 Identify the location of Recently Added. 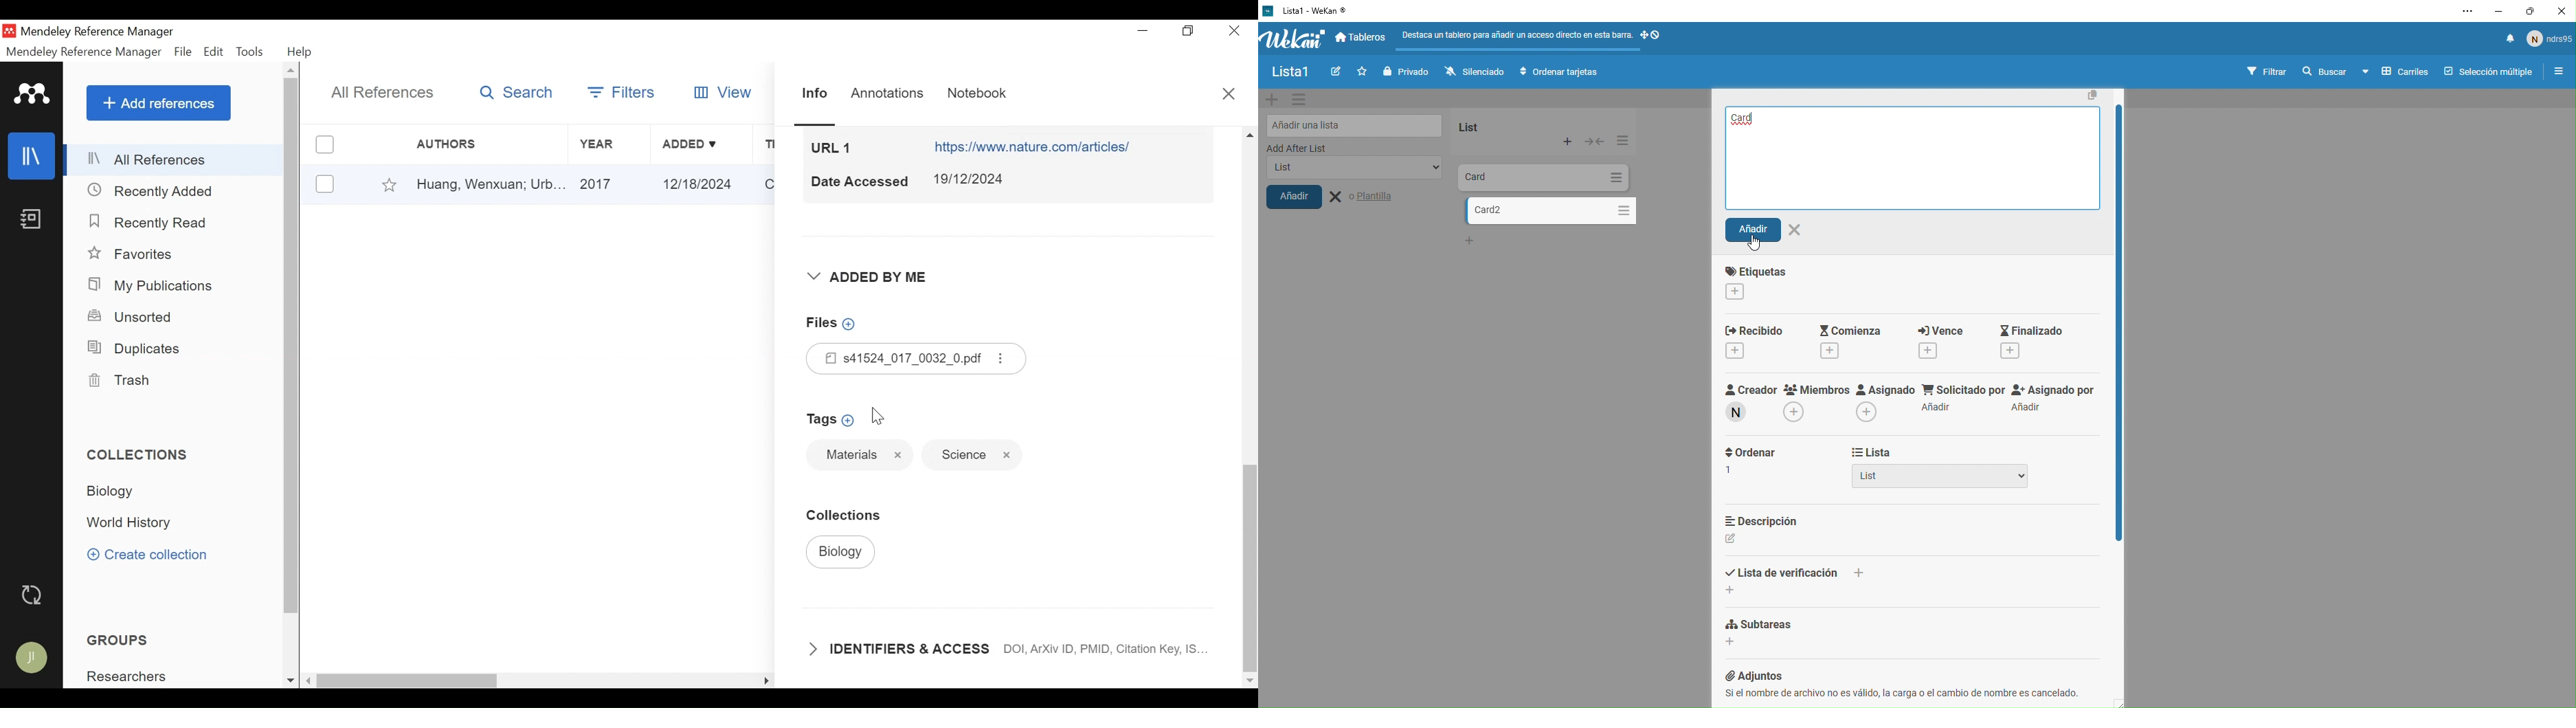
(154, 191).